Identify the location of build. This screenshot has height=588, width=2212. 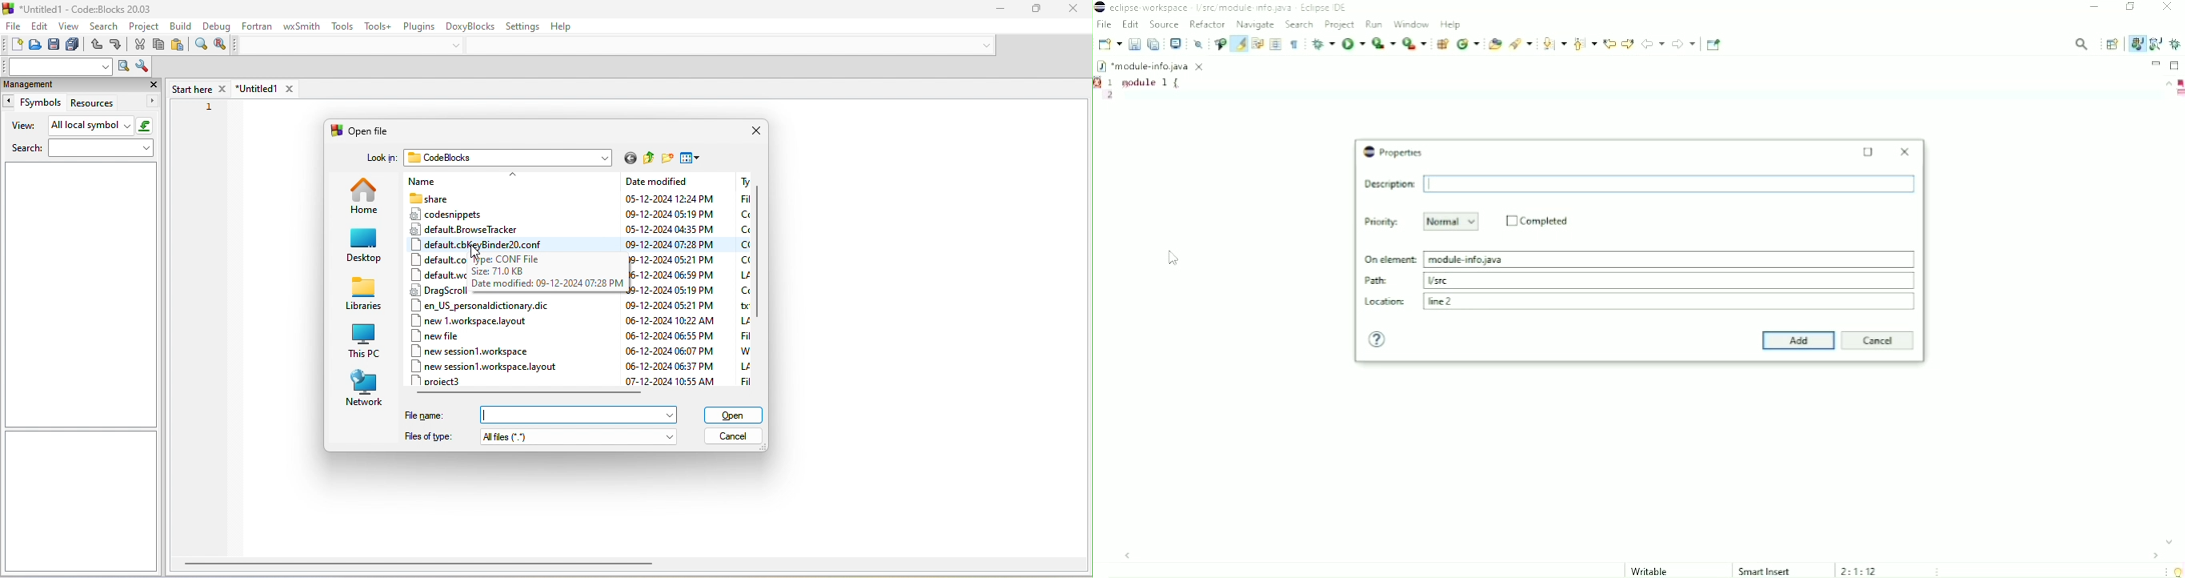
(179, 25).